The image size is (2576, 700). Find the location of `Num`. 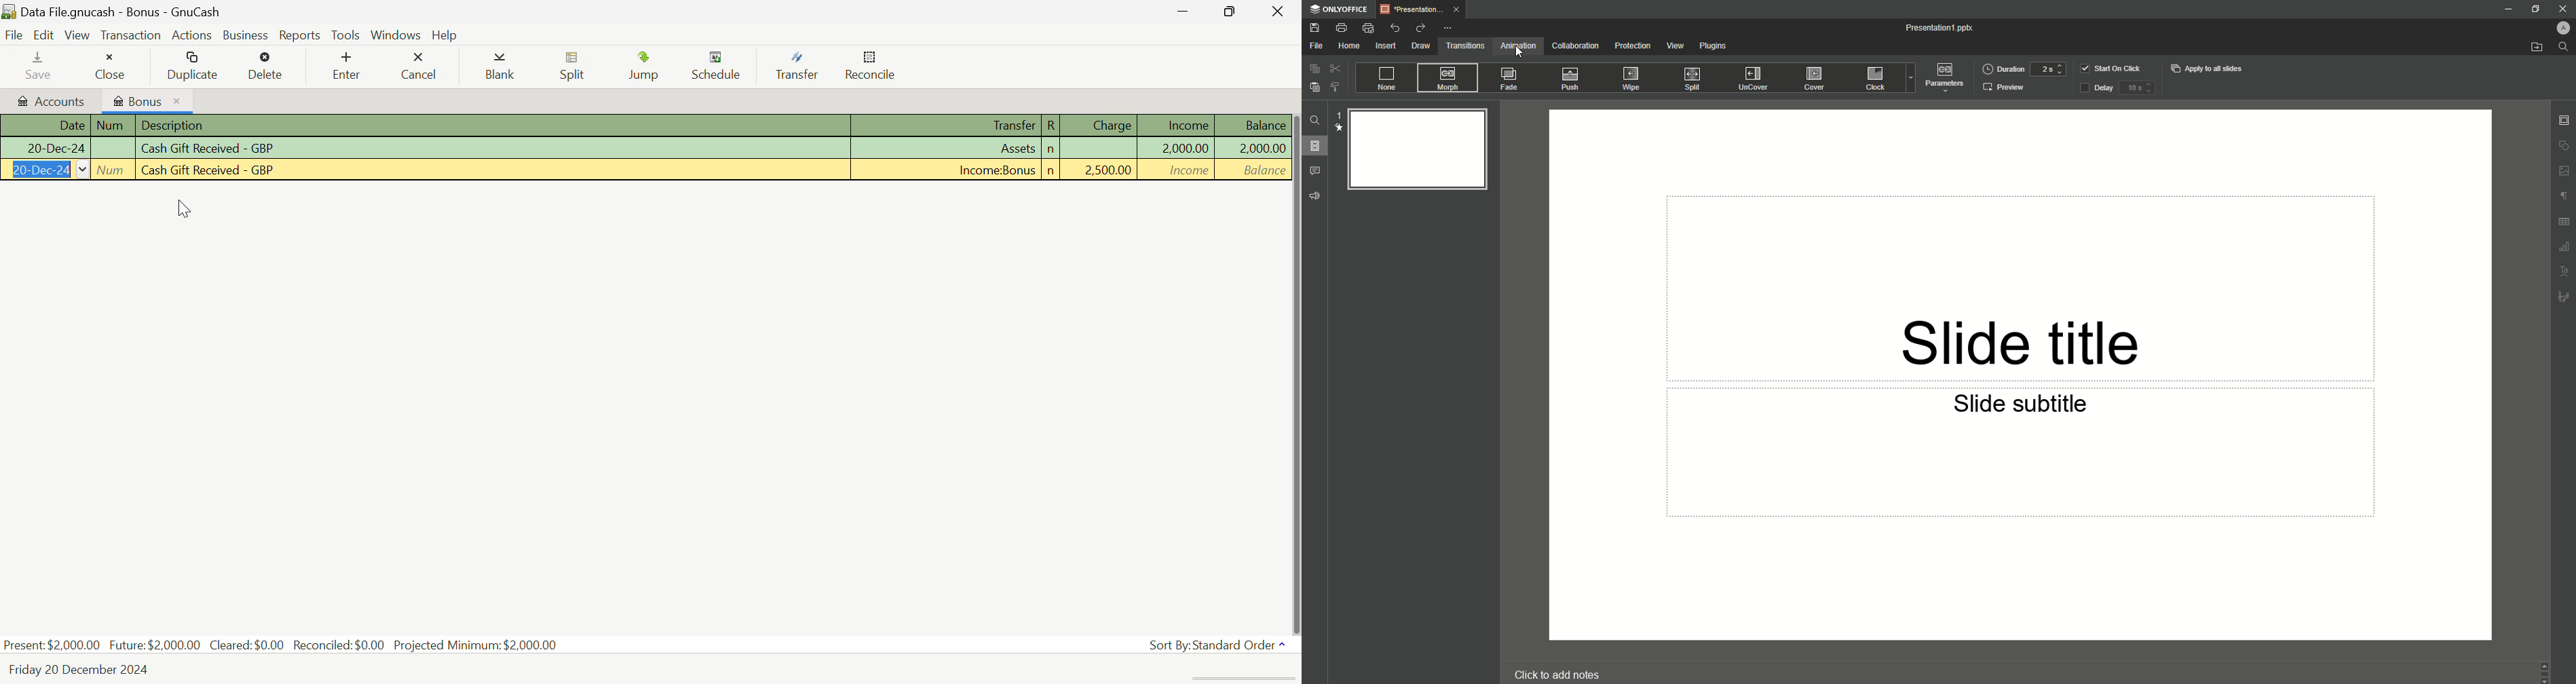

Num is located at coordinates (113, 126).